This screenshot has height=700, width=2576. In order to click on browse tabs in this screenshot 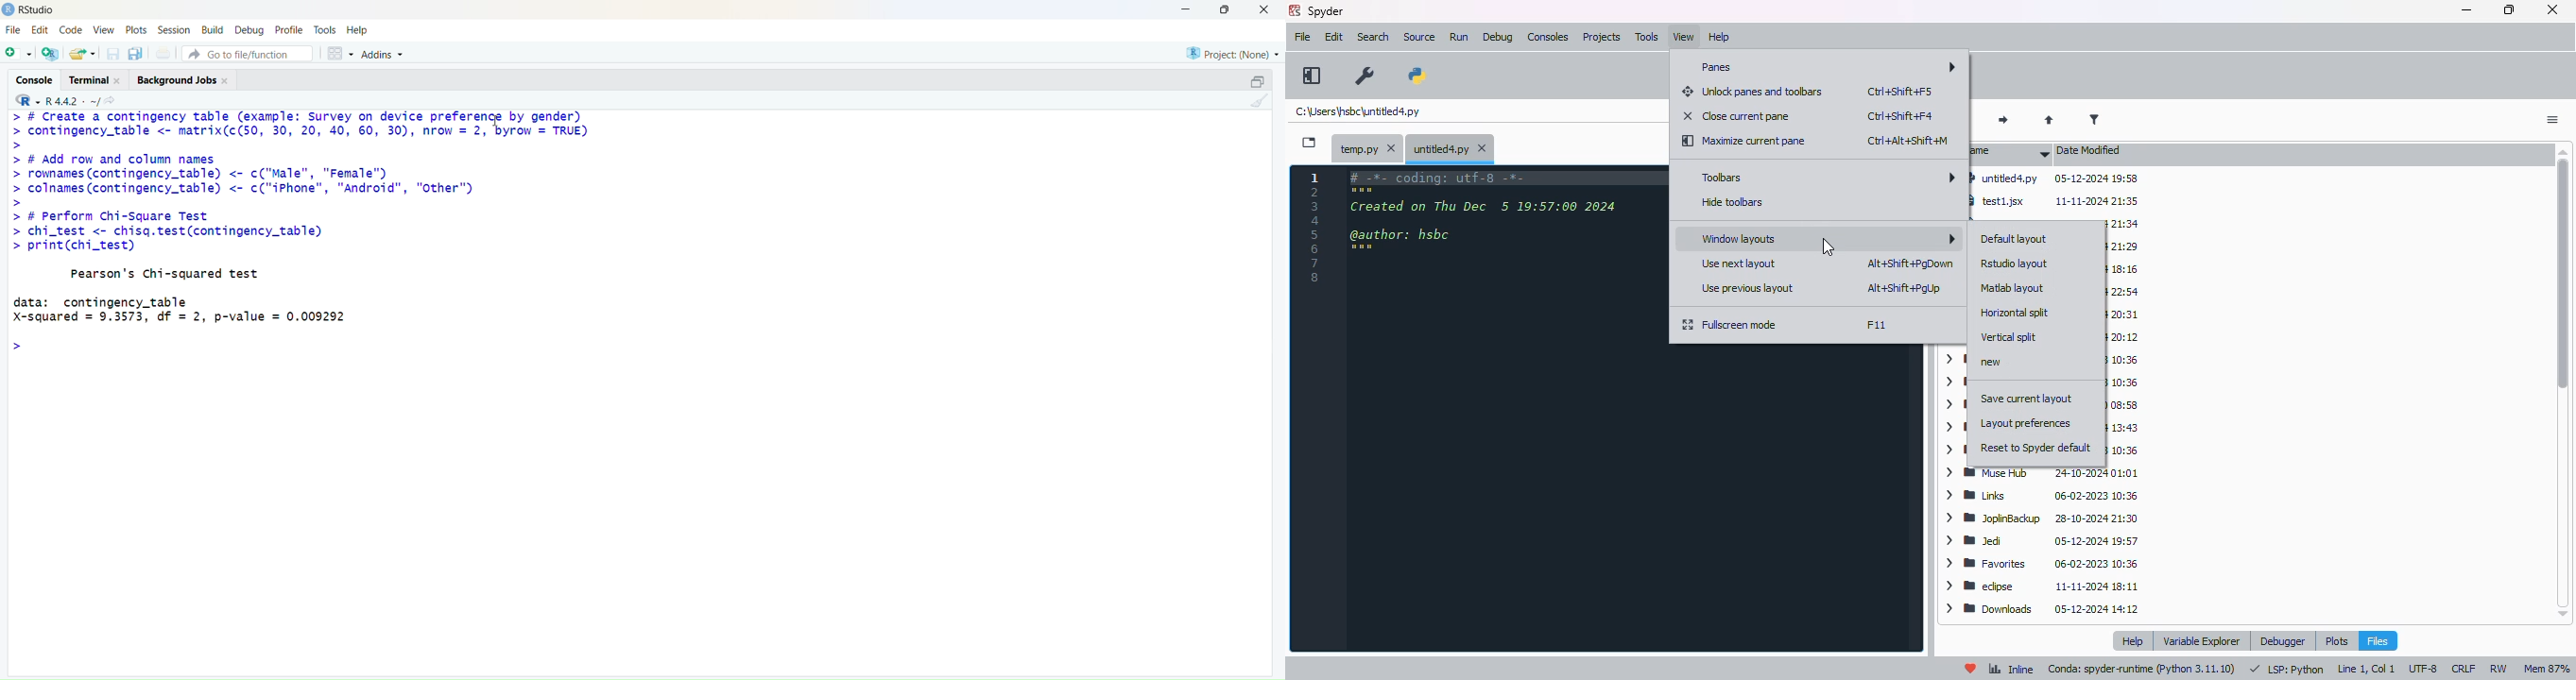, I will do `click(1310, 143)`.